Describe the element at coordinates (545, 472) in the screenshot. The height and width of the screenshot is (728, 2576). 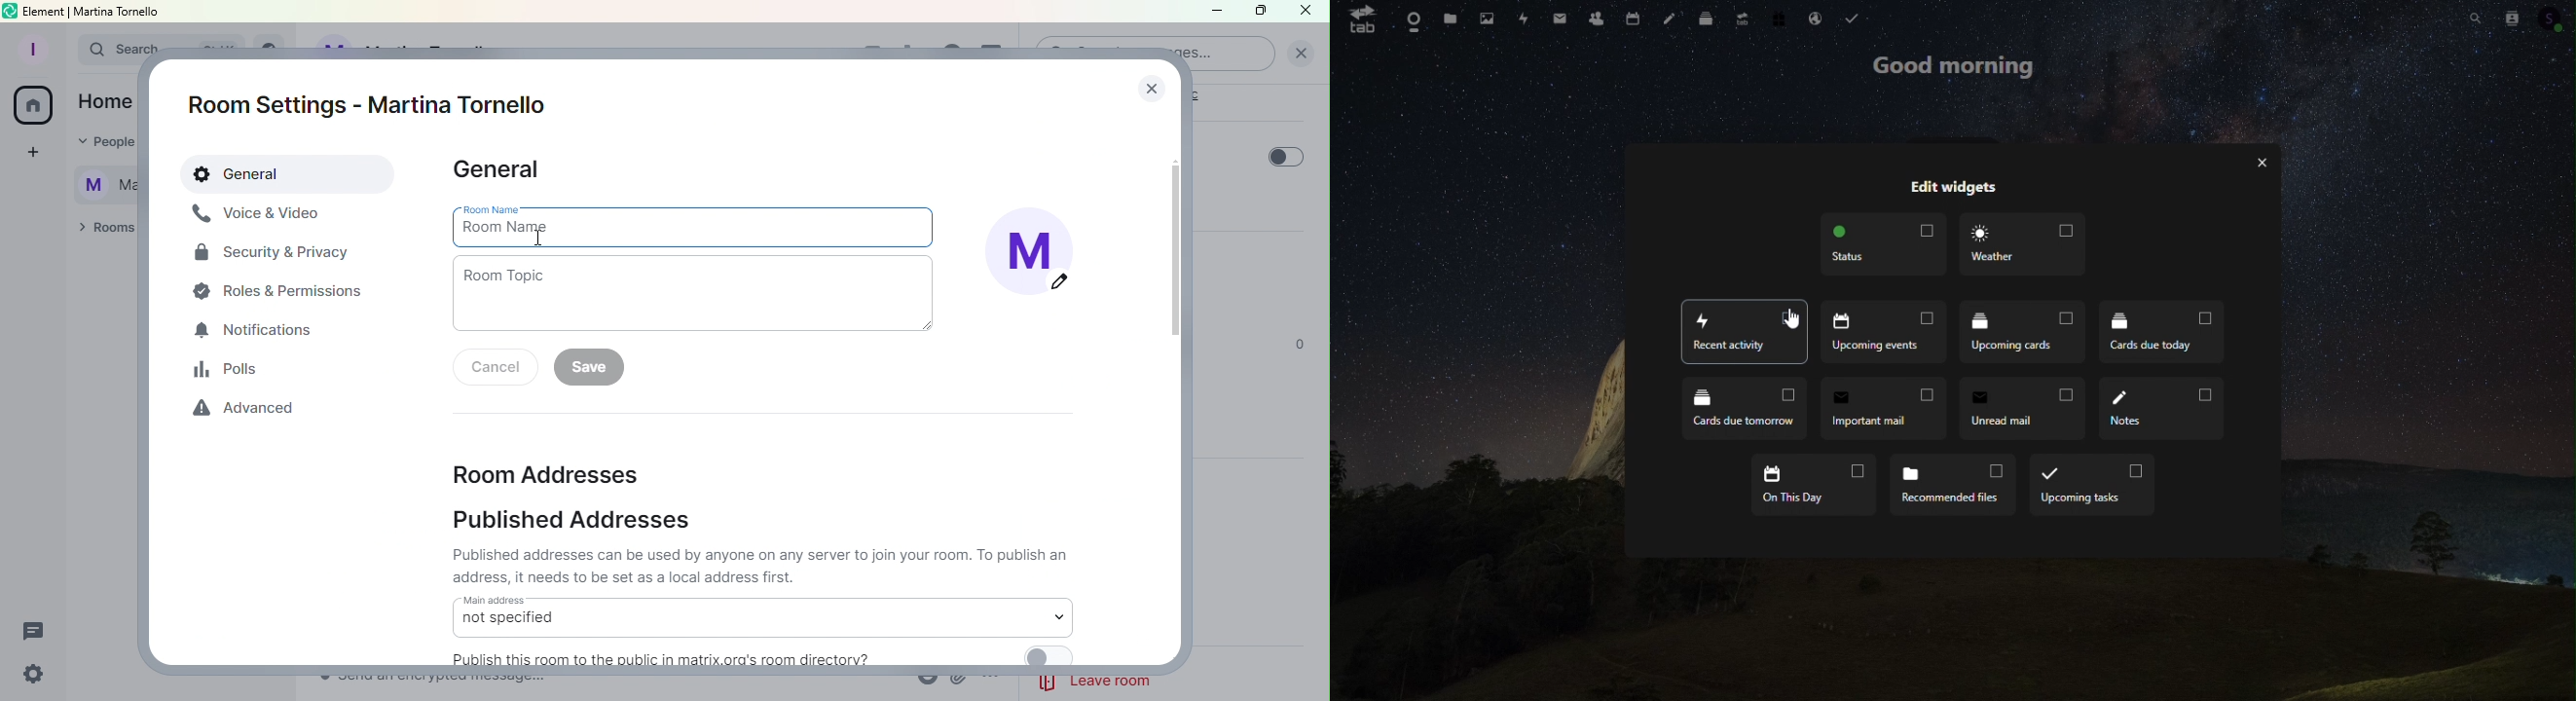
I see `Room addresses` at that location.